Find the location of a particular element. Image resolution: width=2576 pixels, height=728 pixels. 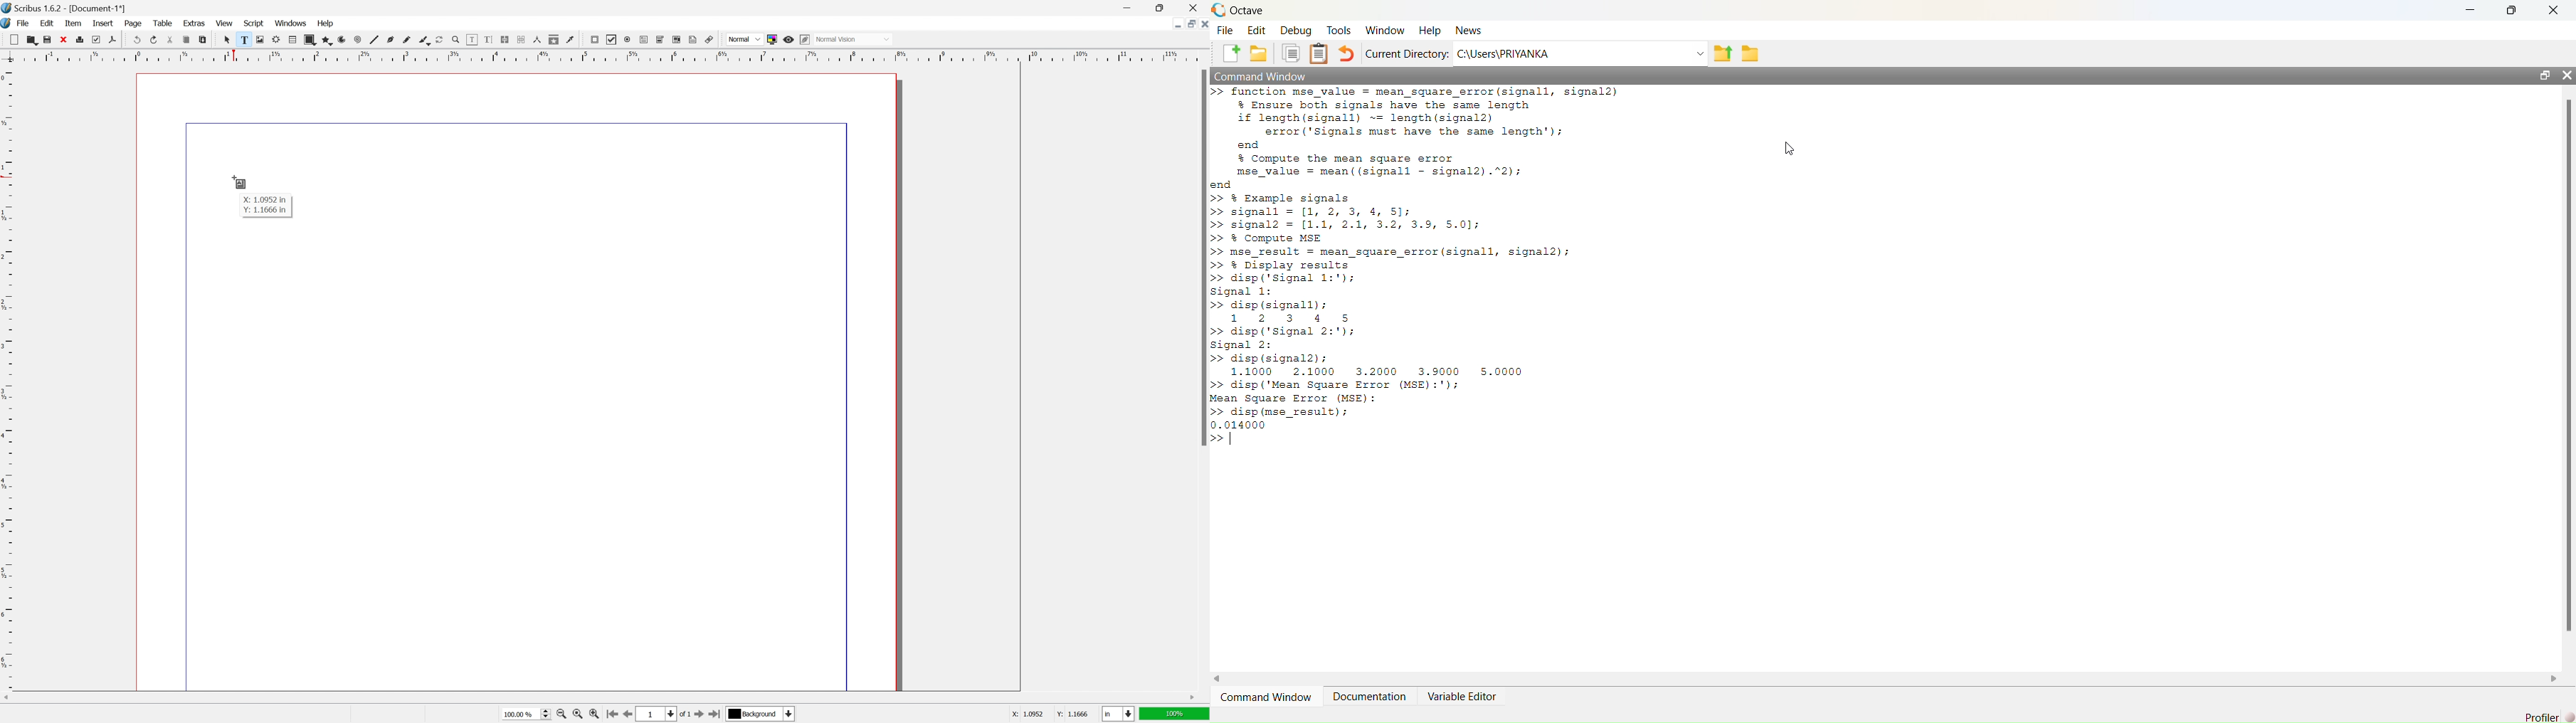

spiral is located at coordinates (358, 41).